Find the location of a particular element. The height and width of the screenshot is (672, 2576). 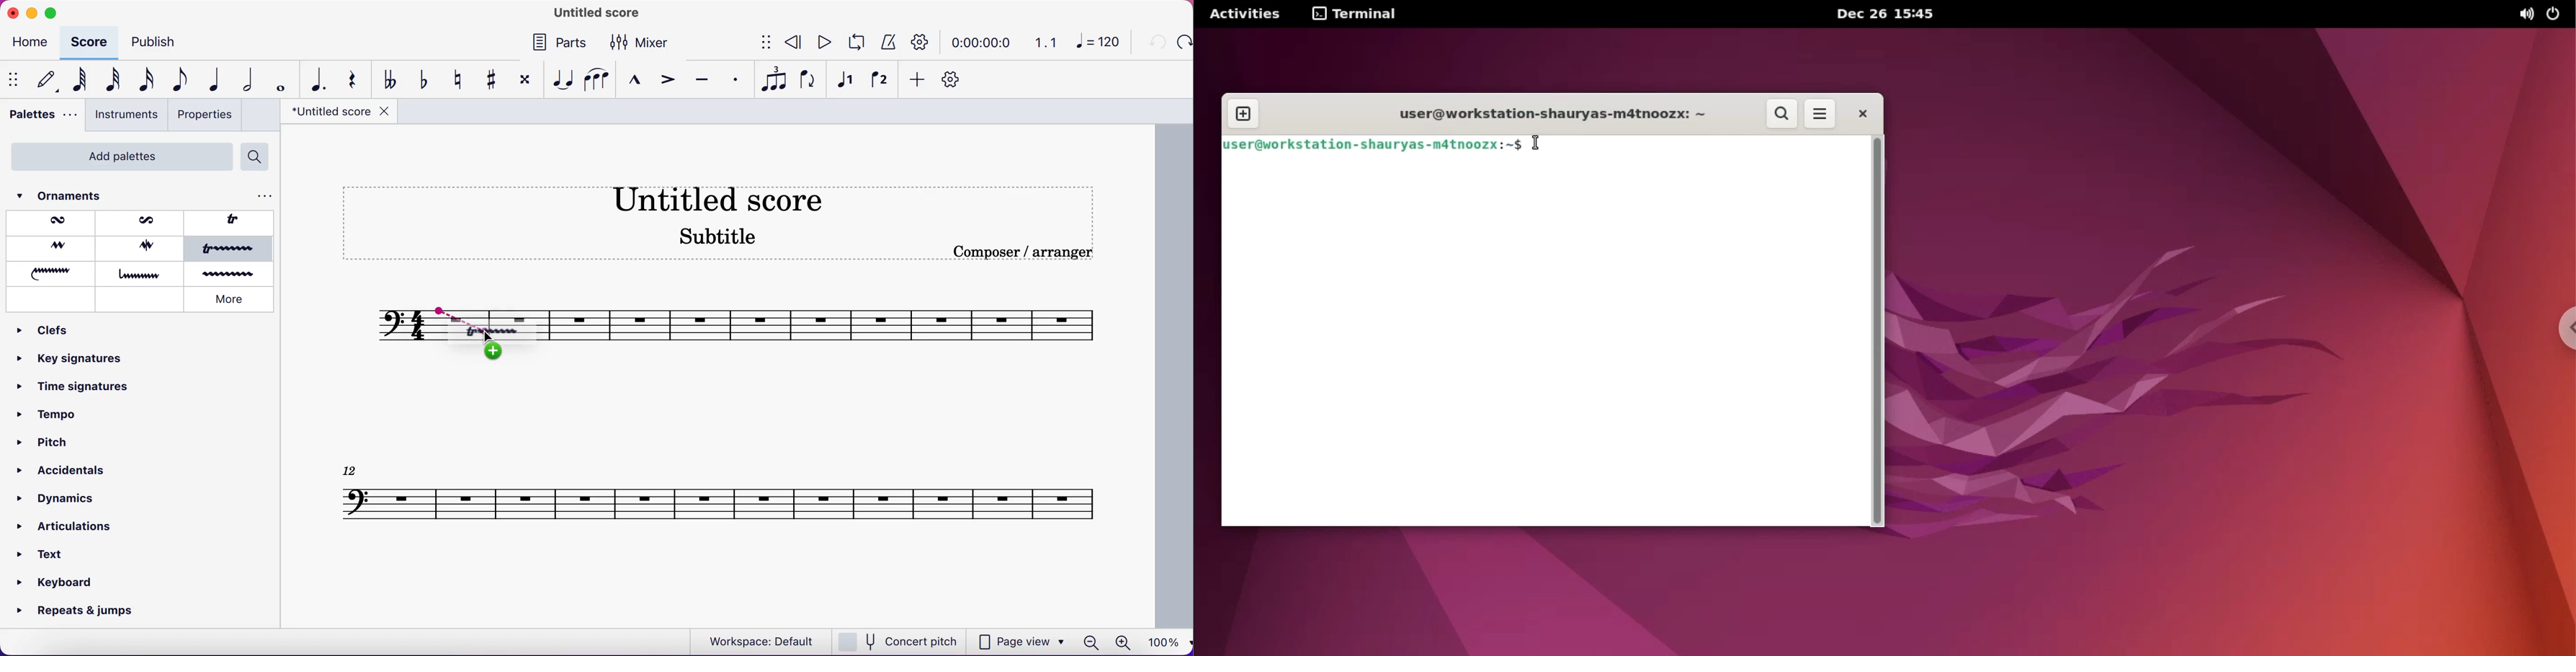

clefs is located at coordinates (53, 331).